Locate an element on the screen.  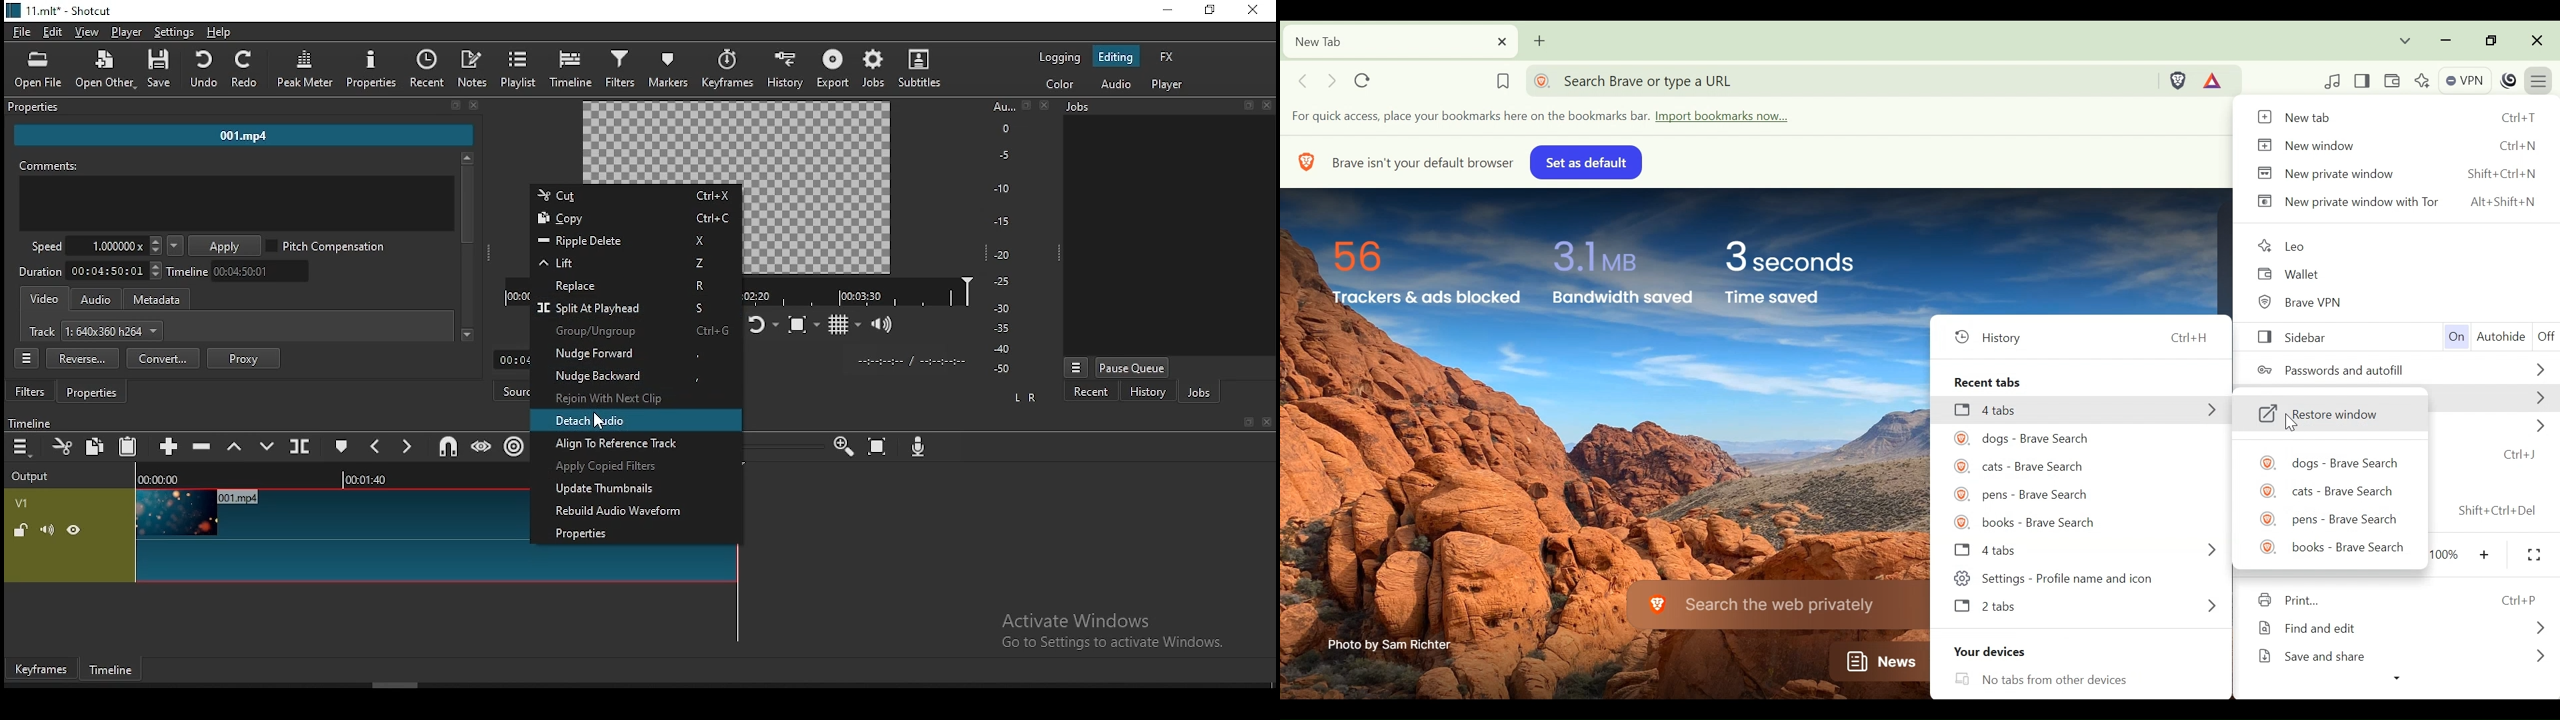
open other is located at coordinates (106, 67).